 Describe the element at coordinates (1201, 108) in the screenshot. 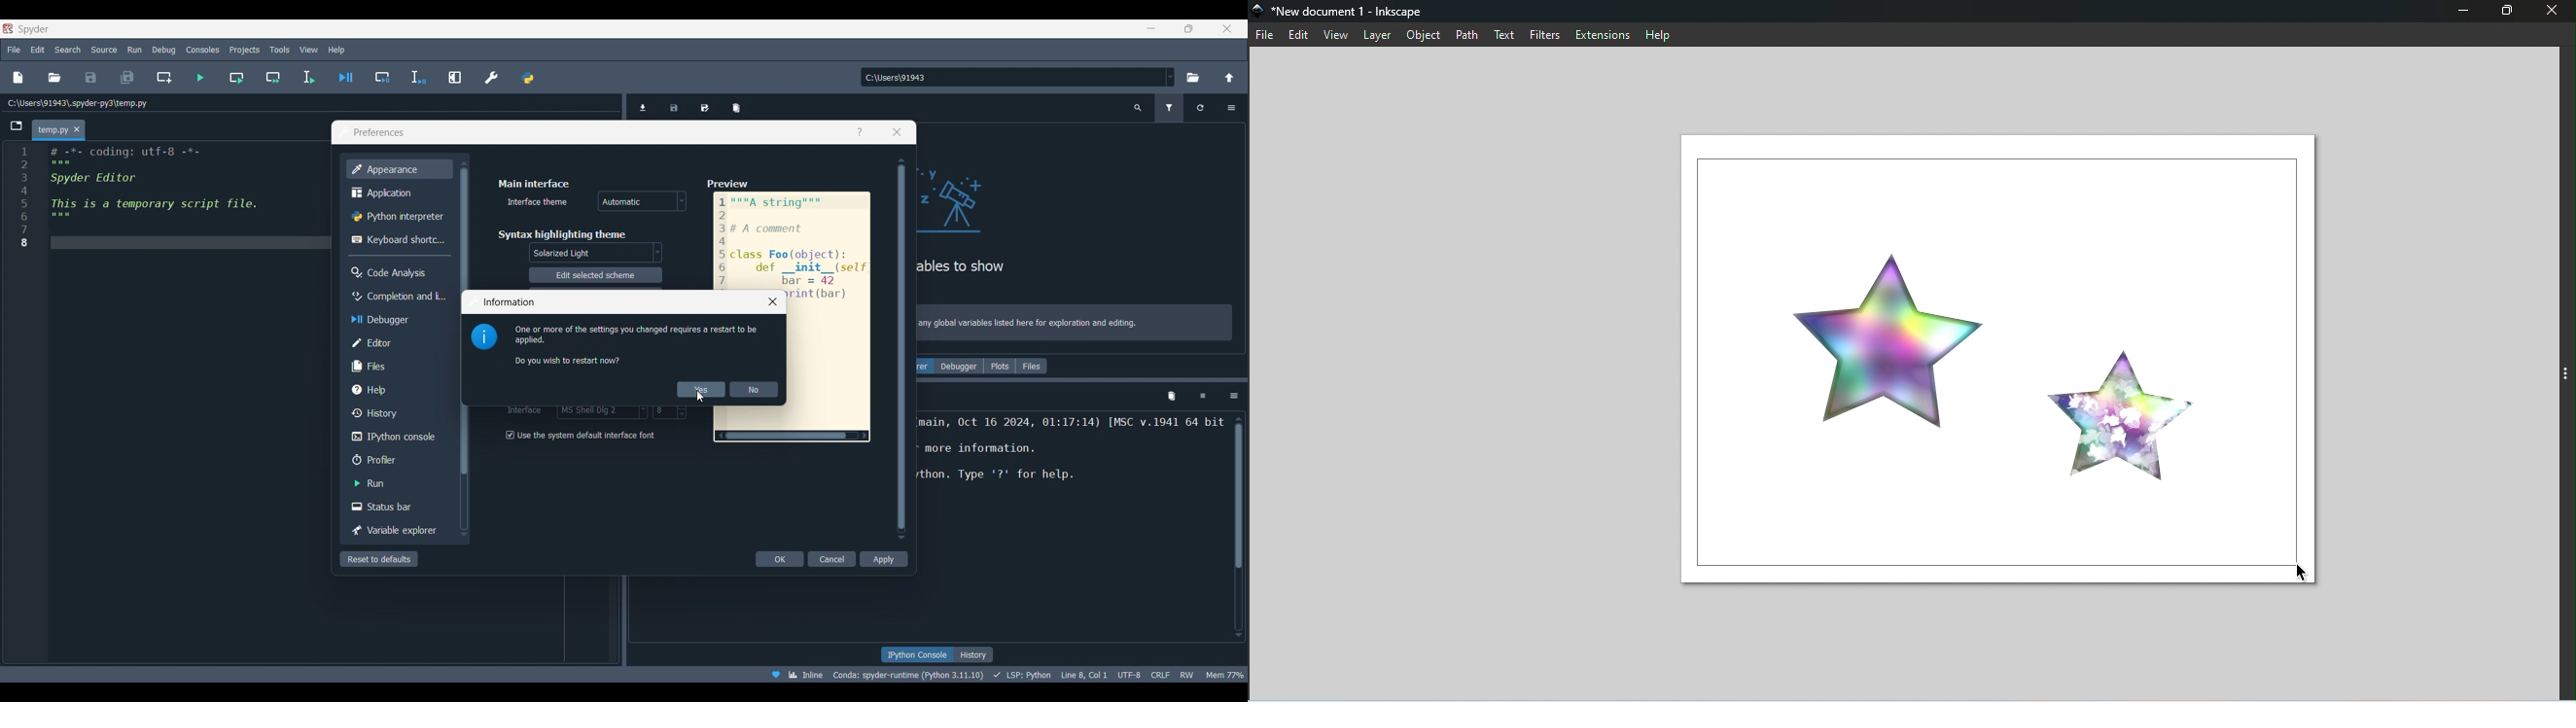

I see `Refresh variables` at that location.